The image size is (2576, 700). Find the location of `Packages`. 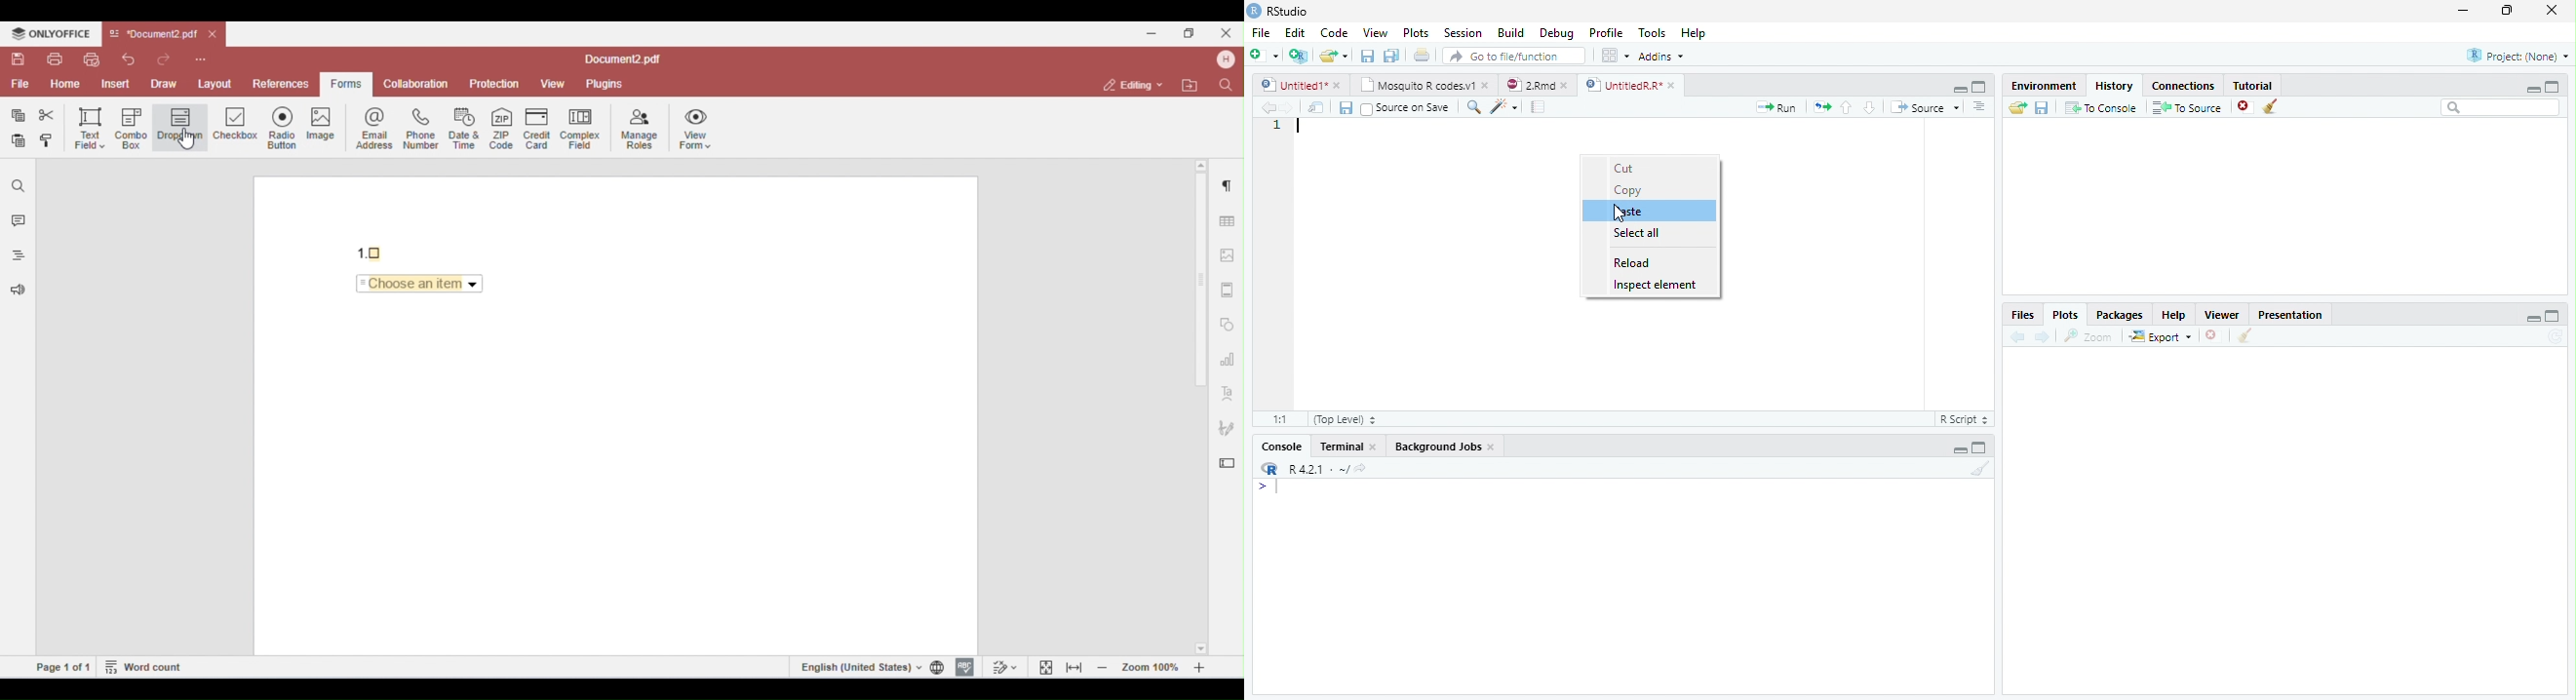

Packages is located at coordinates (2121, 316).